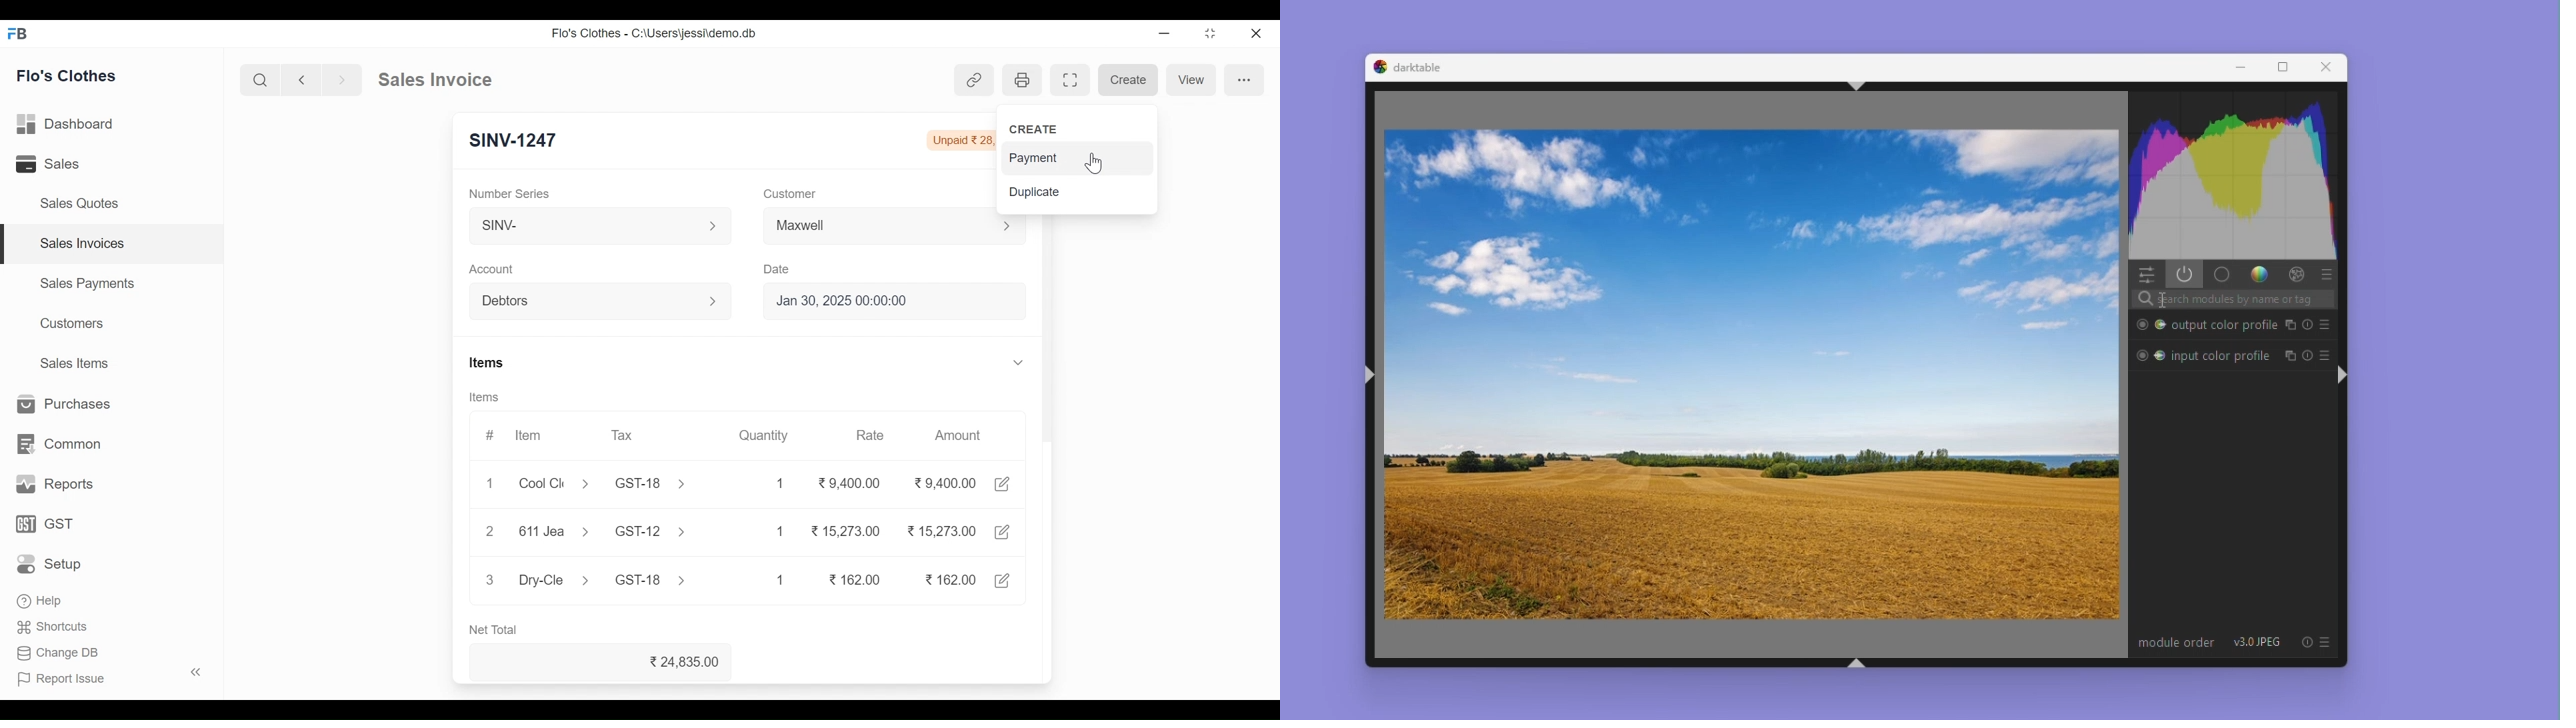 The width and height of the screenshot is (2576, 728). I want to click on Dark table logo, so click(1377, 67).